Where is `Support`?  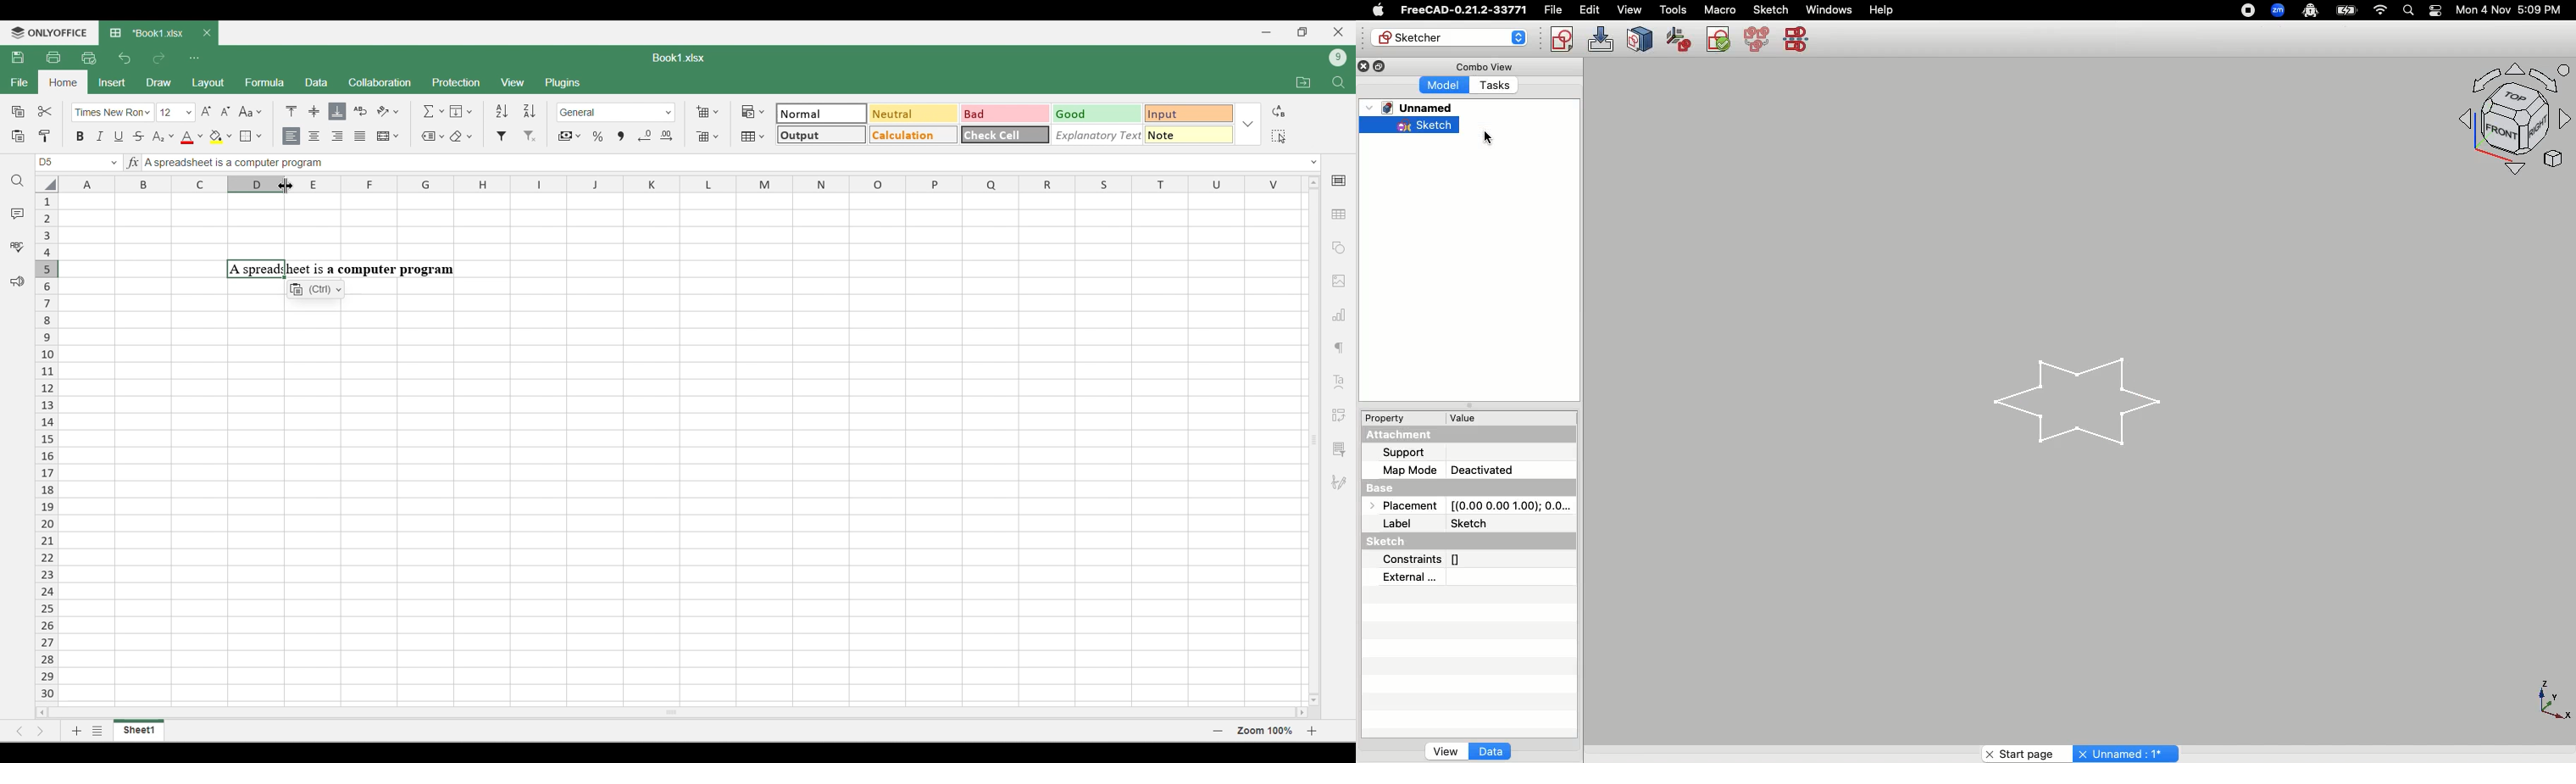
Support is located at coordinates (1407, 452).